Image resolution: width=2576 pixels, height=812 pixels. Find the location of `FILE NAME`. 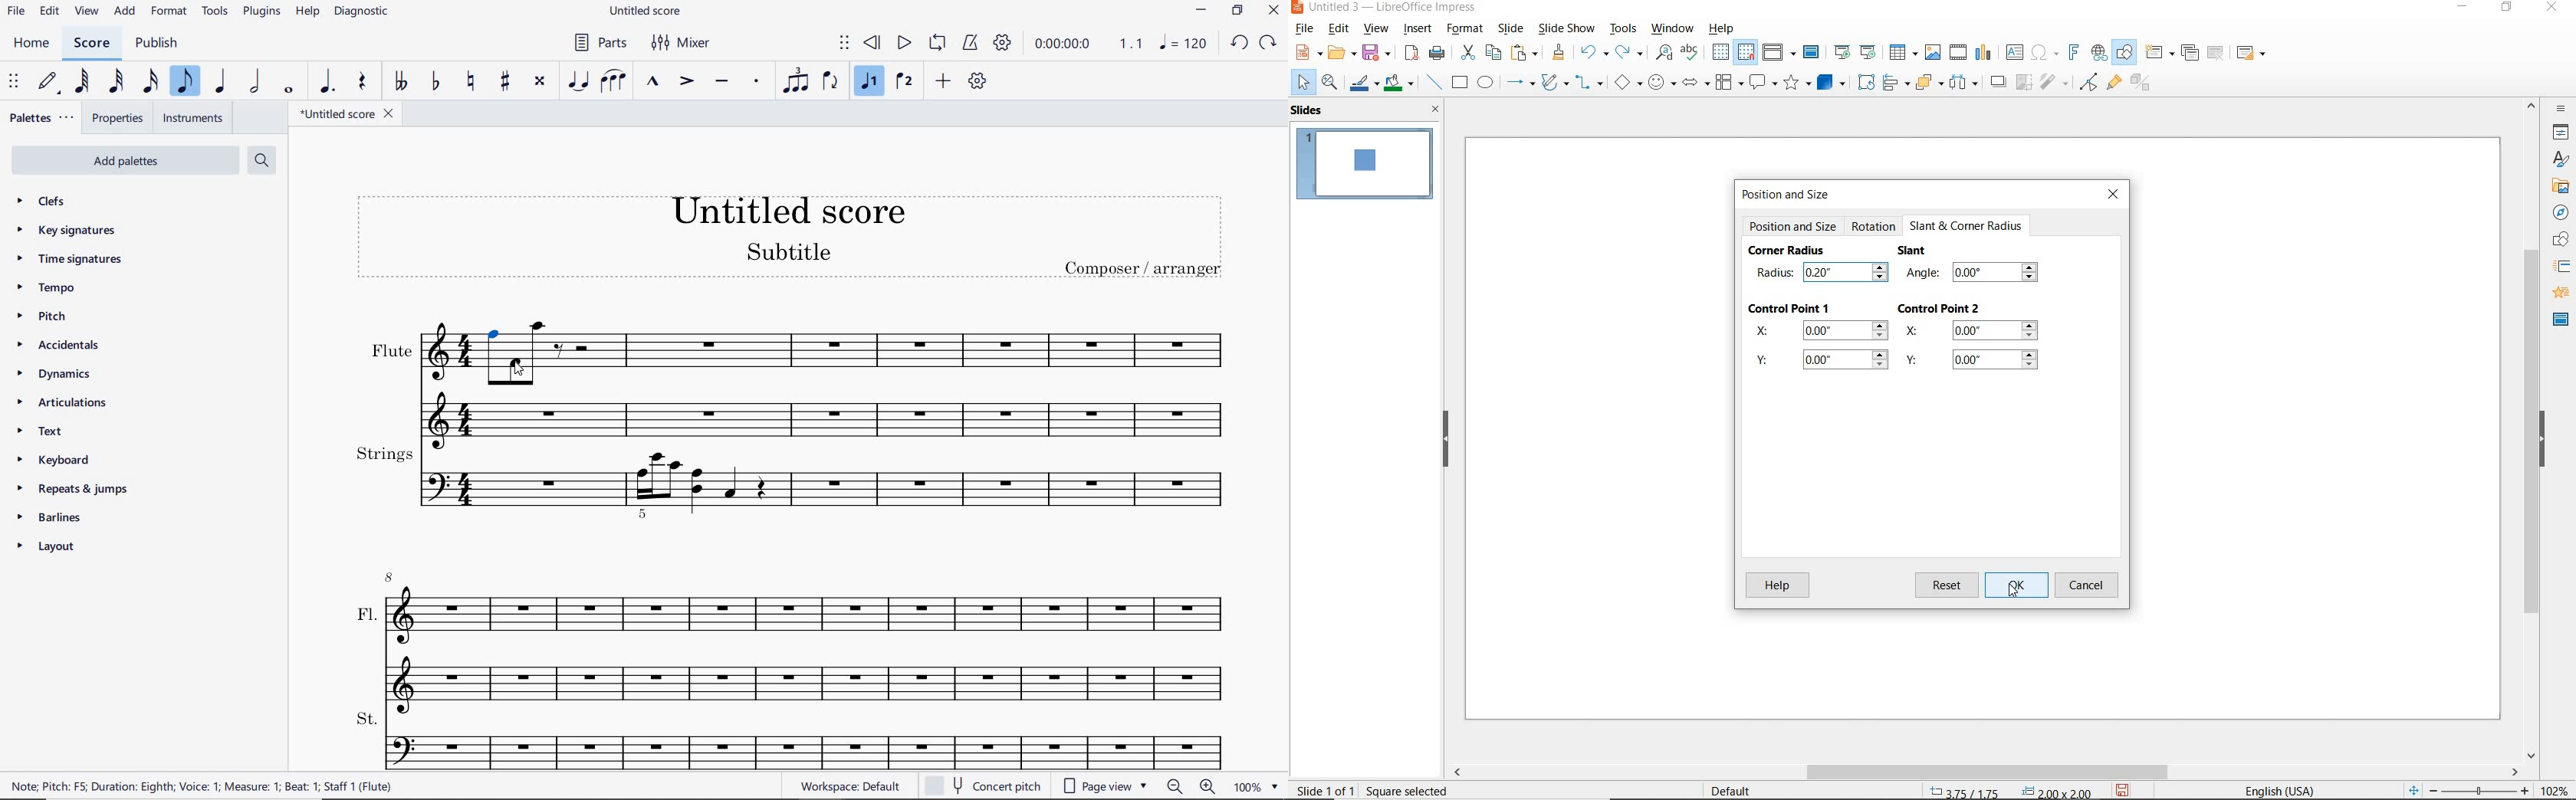

FILE NAME is located at coordinates (350, 113).